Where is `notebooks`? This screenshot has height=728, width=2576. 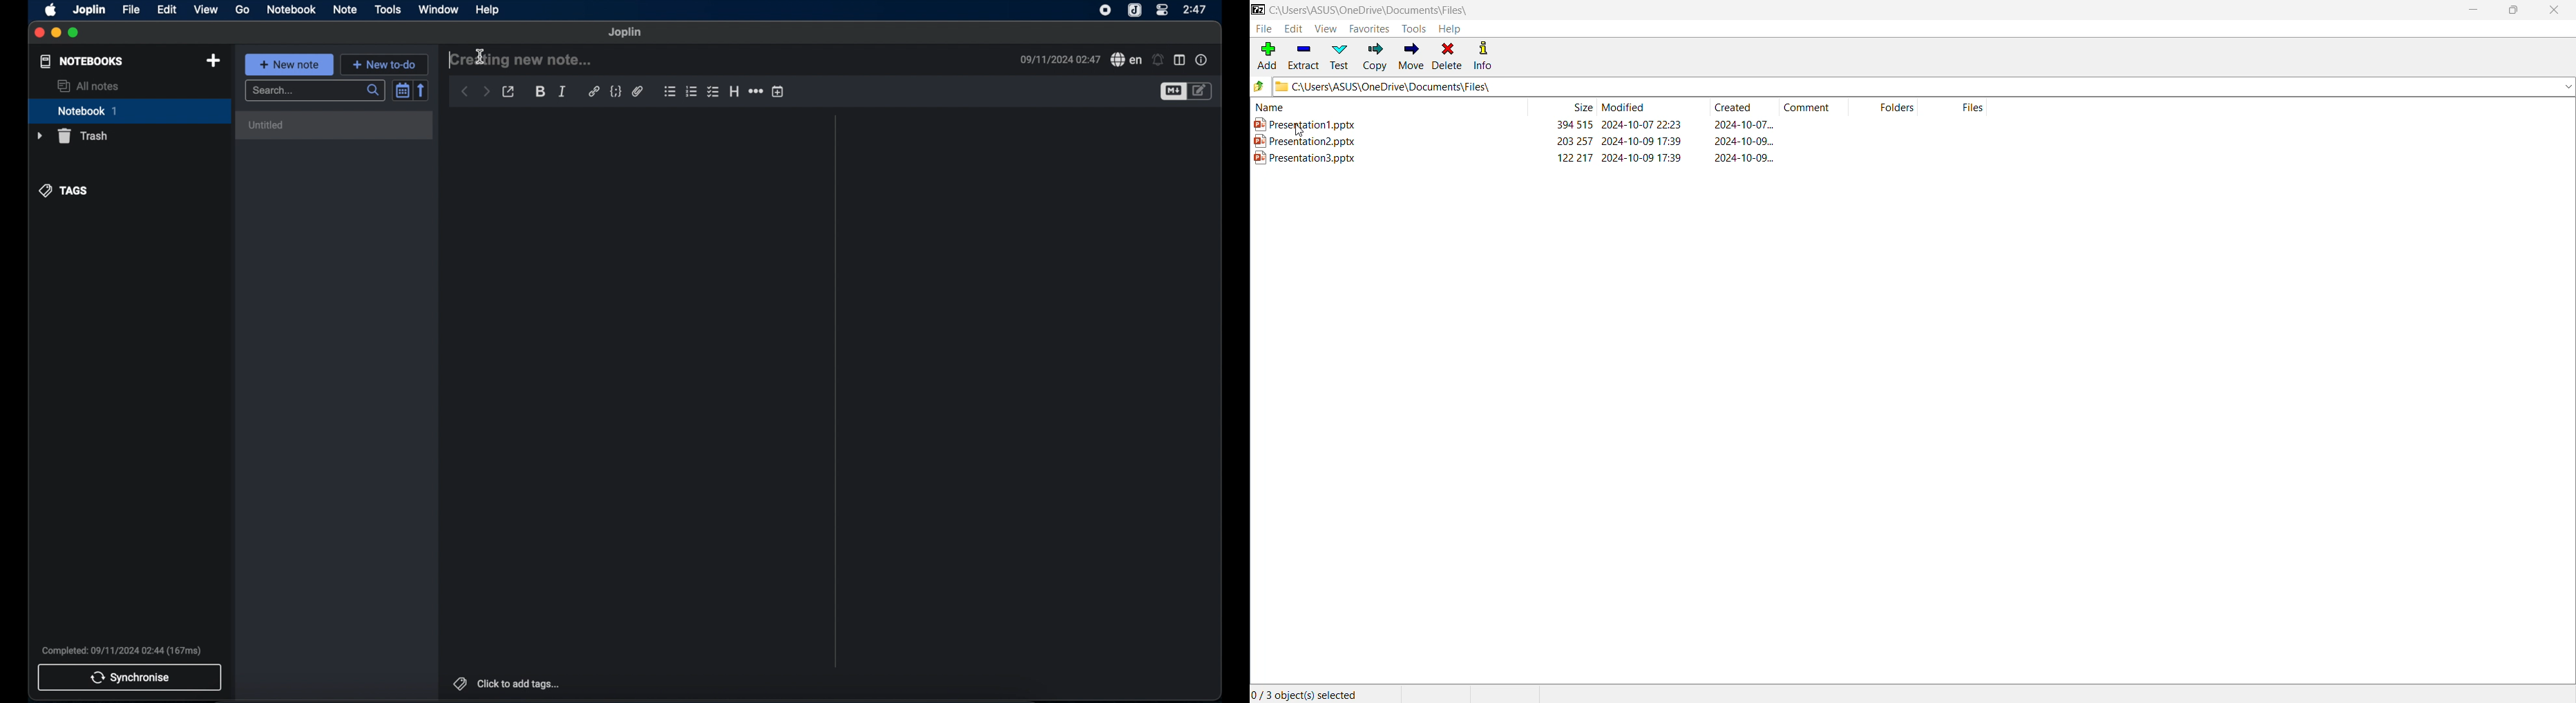
notebooks is located at coordinates (81, 61).